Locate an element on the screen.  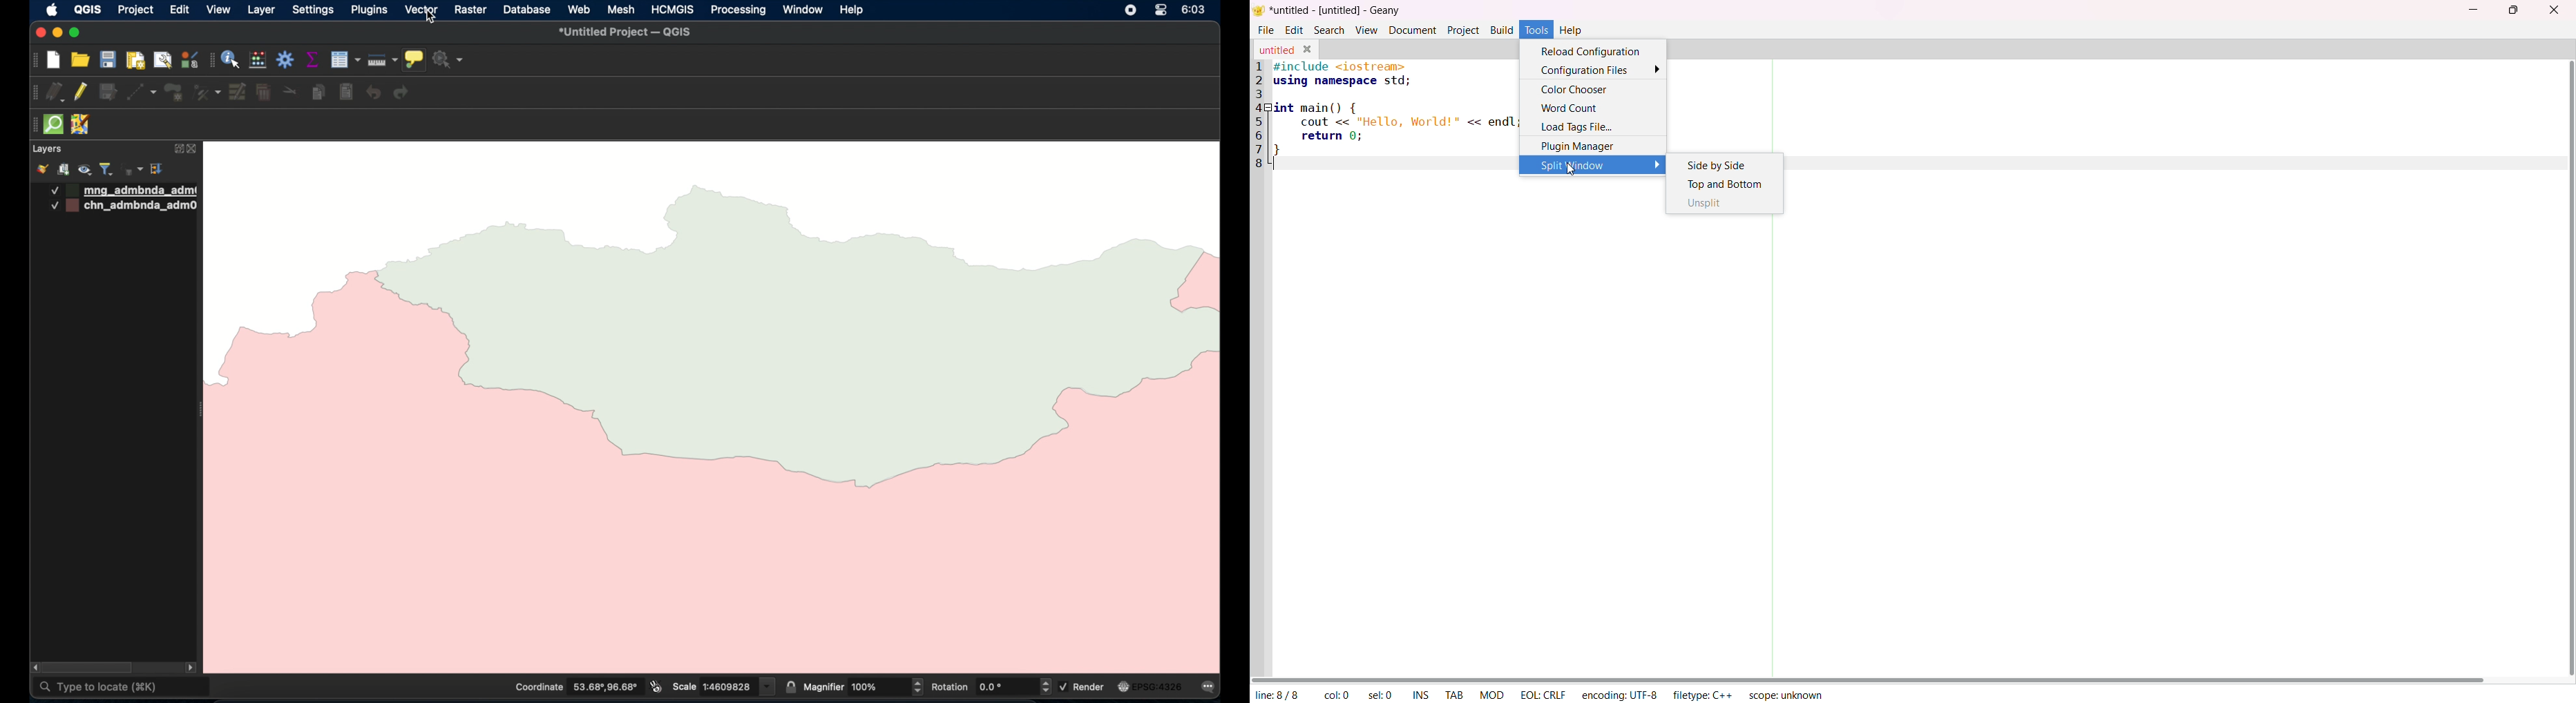
open layout manager is located at coordinates (162, 61).